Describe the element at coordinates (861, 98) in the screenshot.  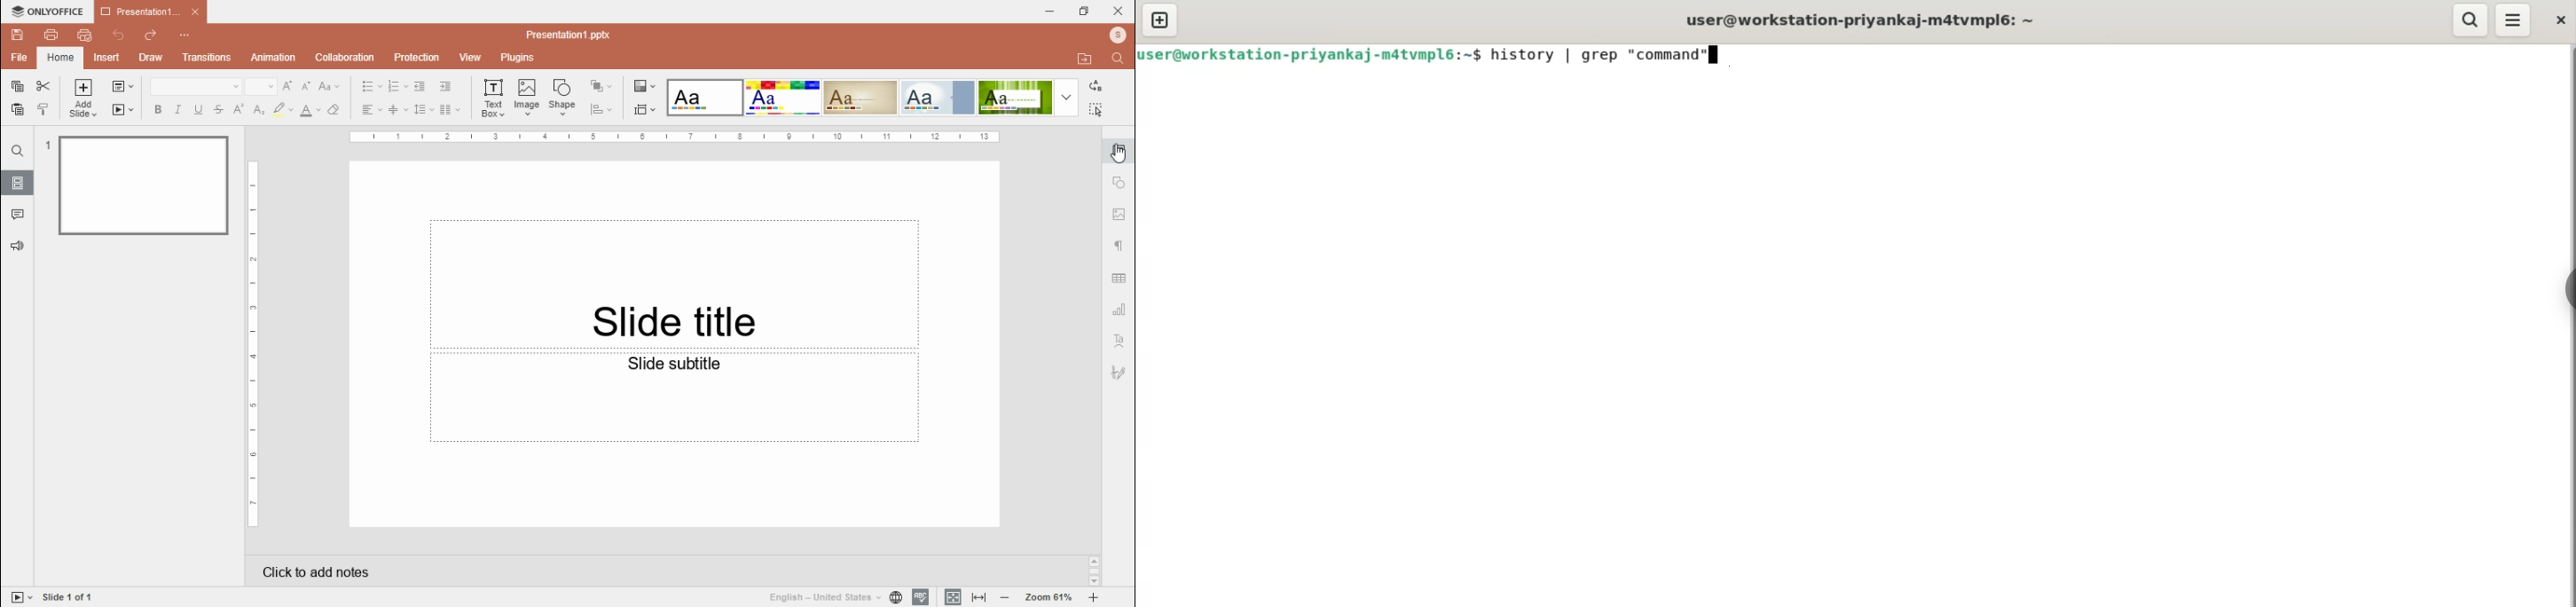
I see `theme 3` at that location.